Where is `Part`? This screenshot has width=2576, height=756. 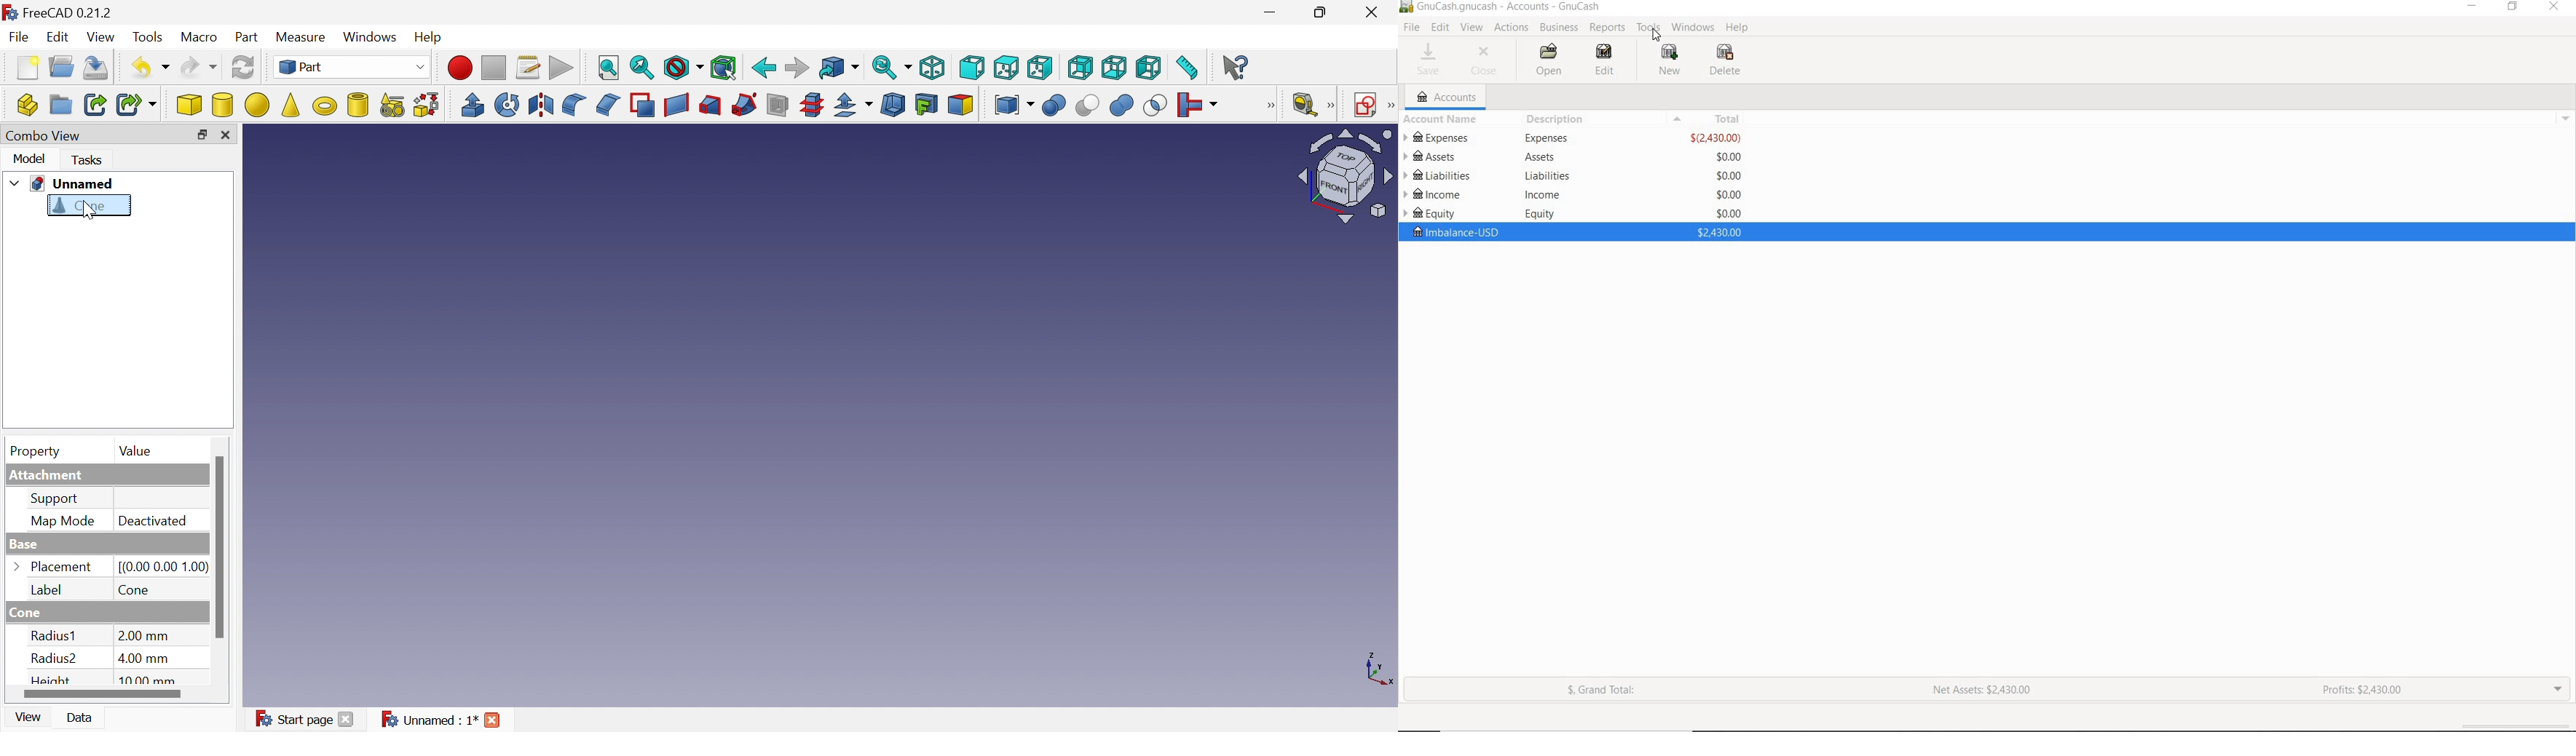
Part is located at coordinates (352, 65).